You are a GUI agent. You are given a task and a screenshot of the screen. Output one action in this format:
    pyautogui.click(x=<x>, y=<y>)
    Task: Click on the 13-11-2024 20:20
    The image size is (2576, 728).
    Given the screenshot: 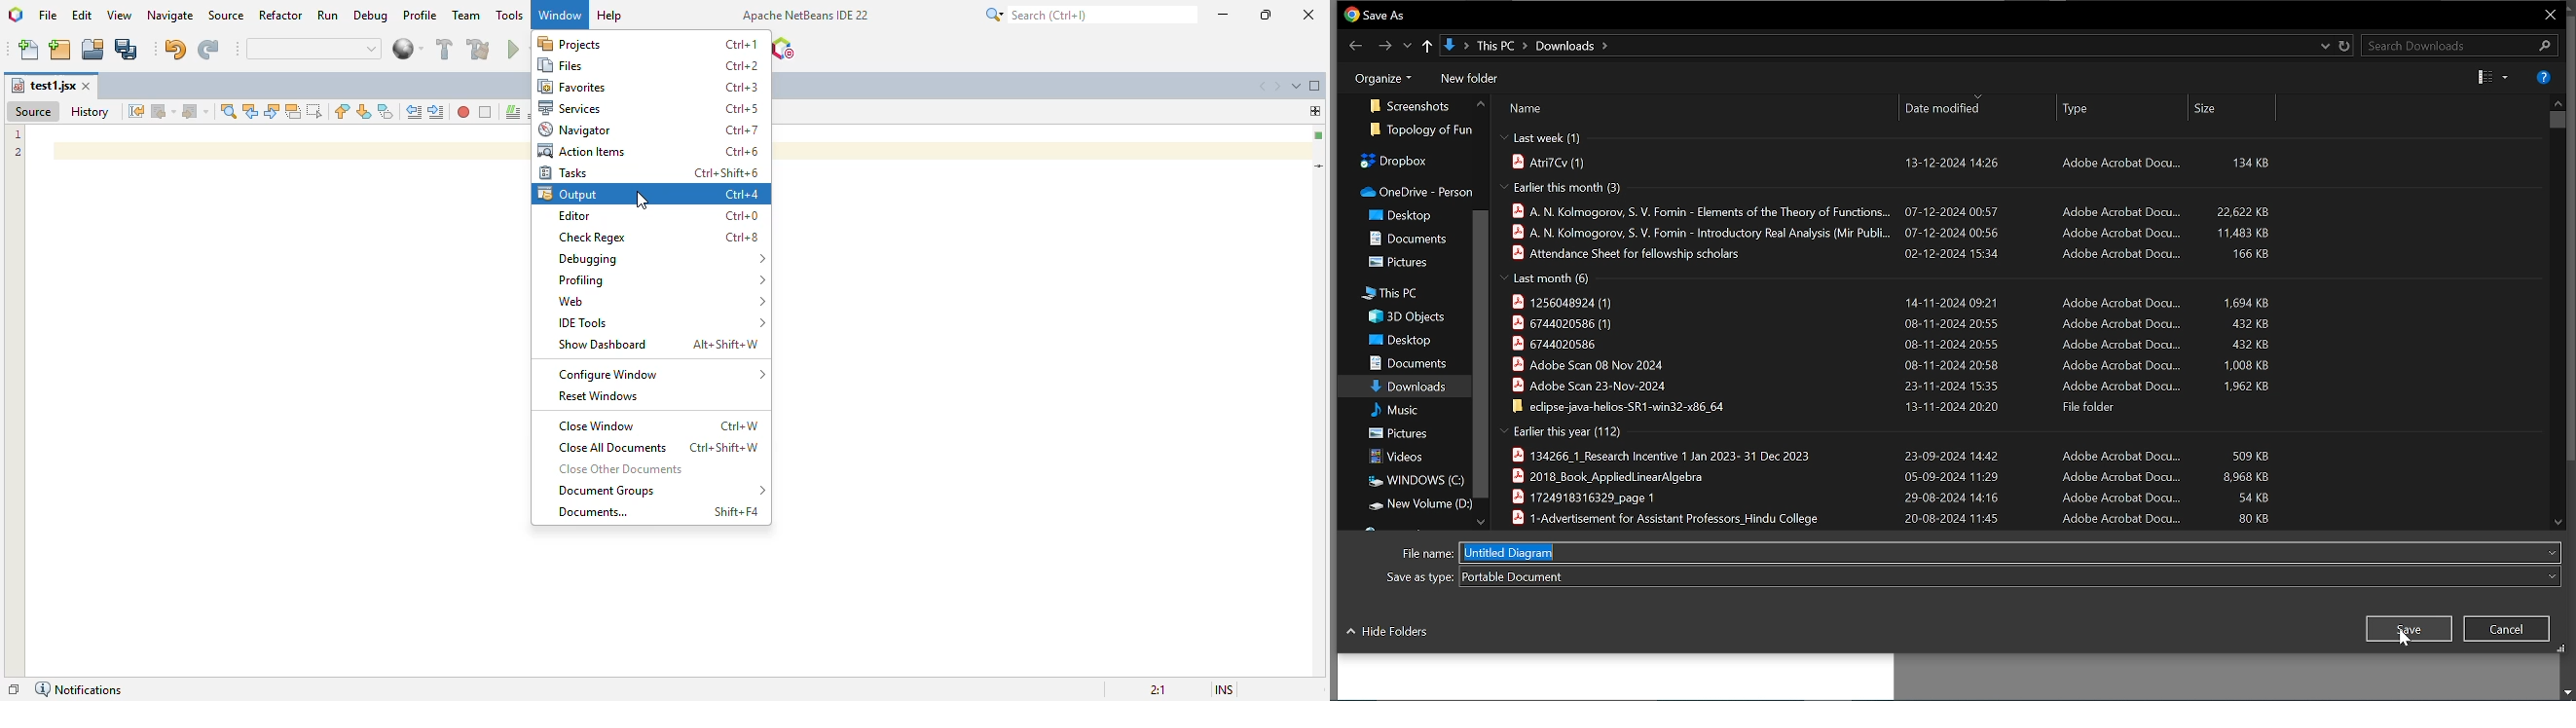 What is the action you would take?
    pyautogui.click(x=1949, y=408)
    